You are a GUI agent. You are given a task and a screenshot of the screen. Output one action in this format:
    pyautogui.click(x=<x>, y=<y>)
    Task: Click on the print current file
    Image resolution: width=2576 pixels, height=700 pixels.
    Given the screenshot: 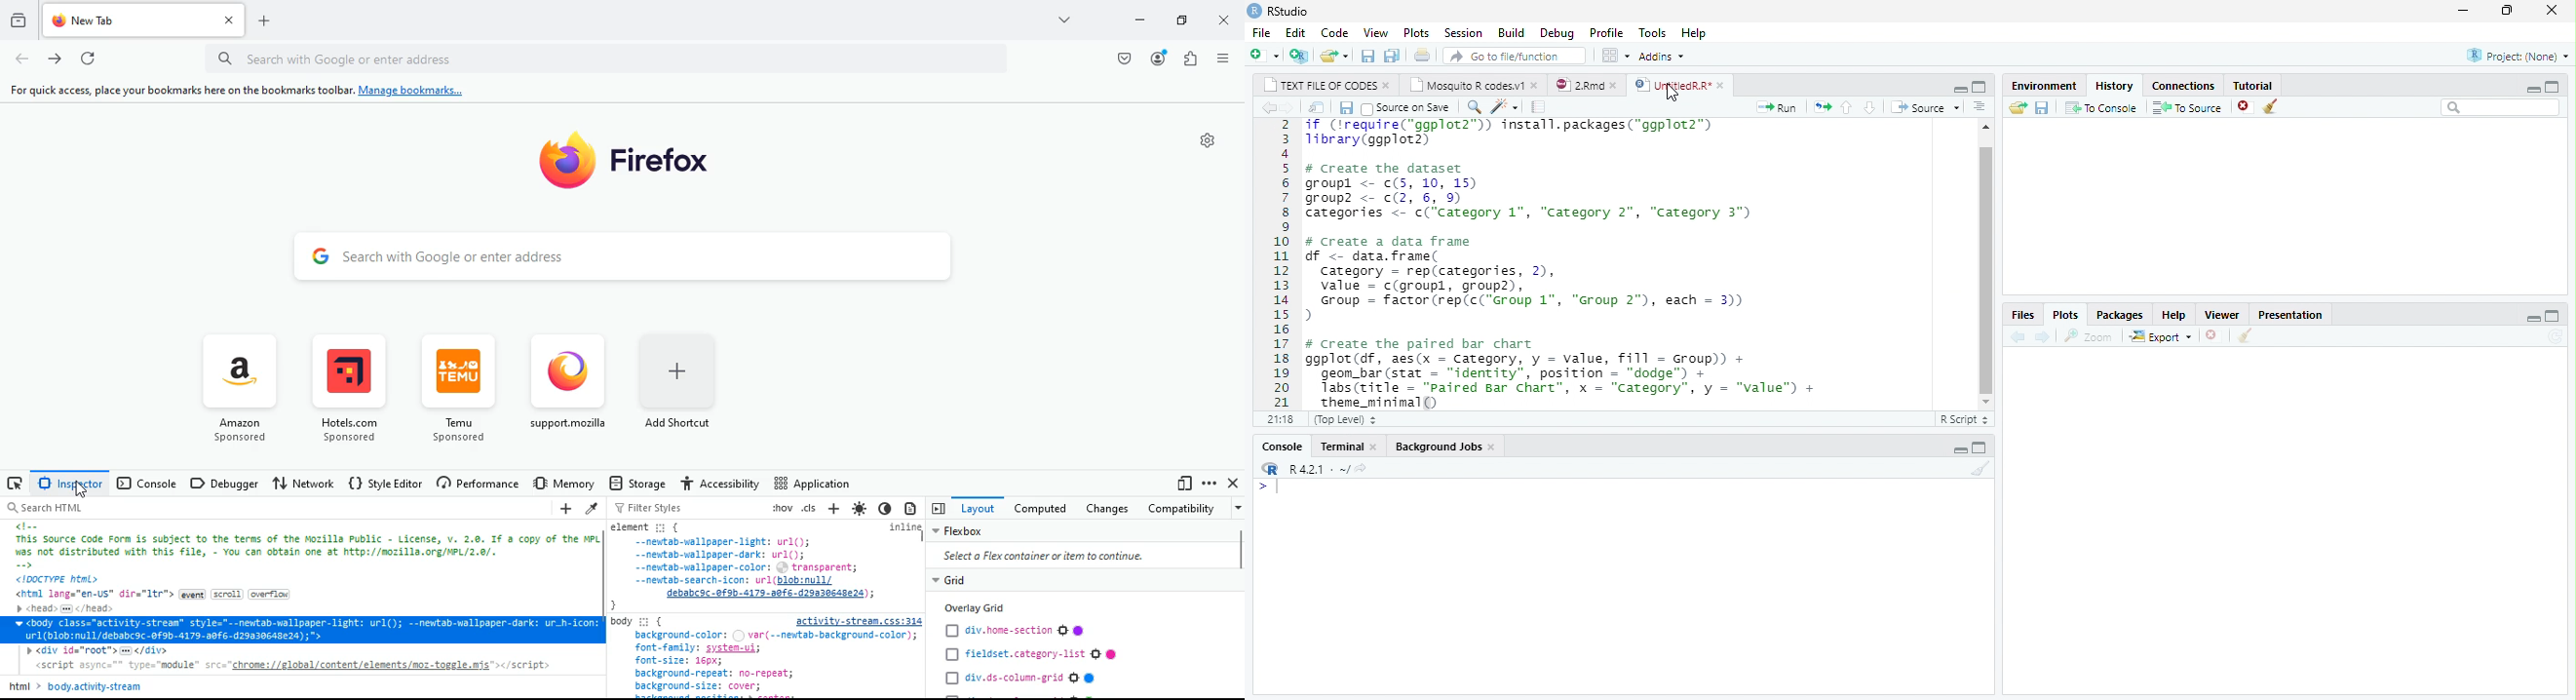 What is the action you would take?
    pyautogui.click(x=1425, y=56)
    